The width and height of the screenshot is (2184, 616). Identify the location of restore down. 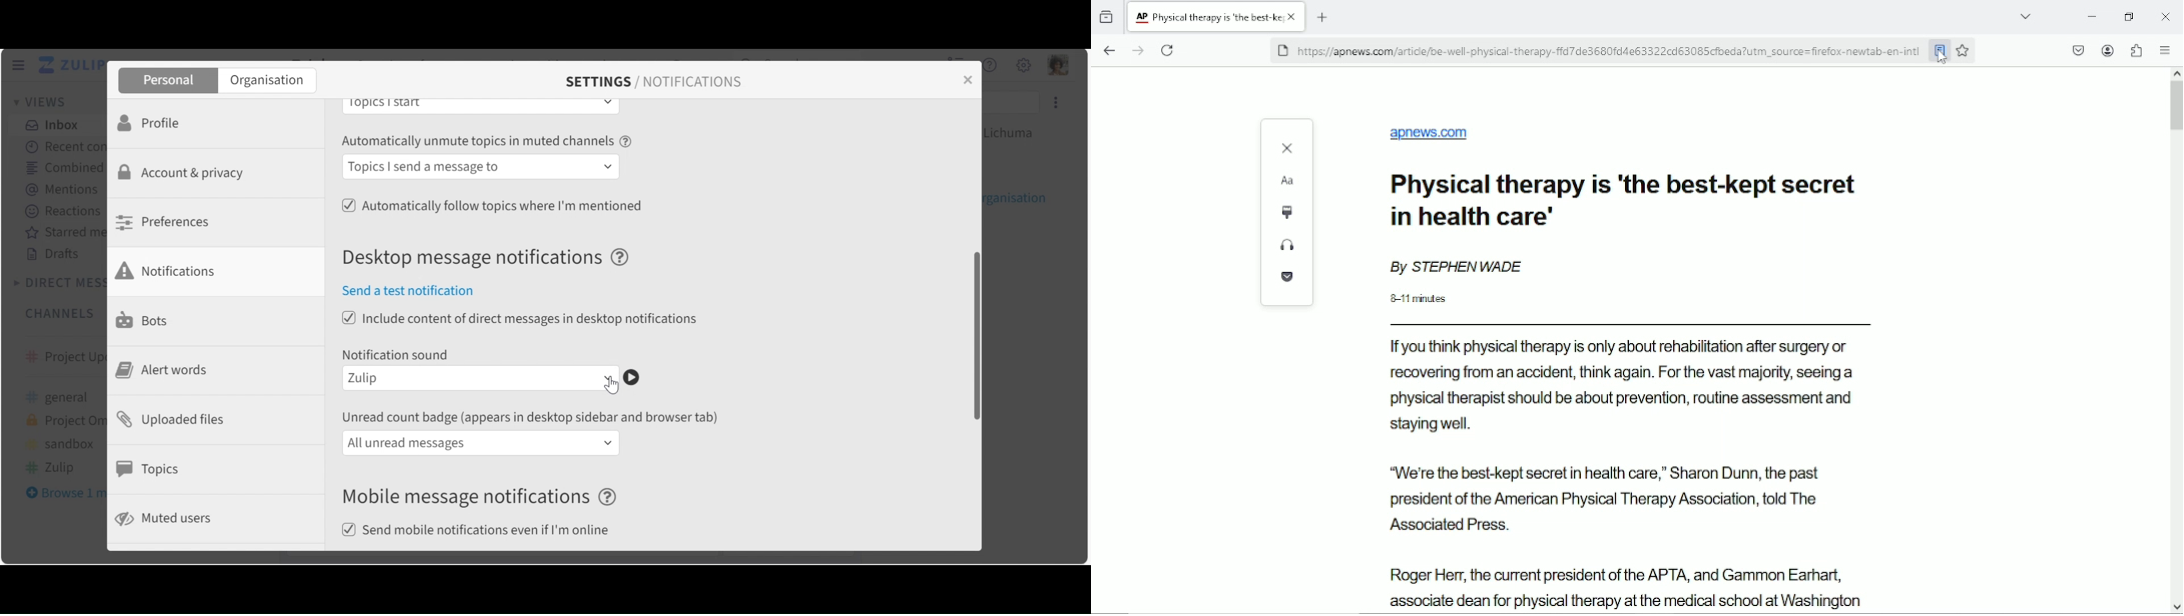
(2129, 16).